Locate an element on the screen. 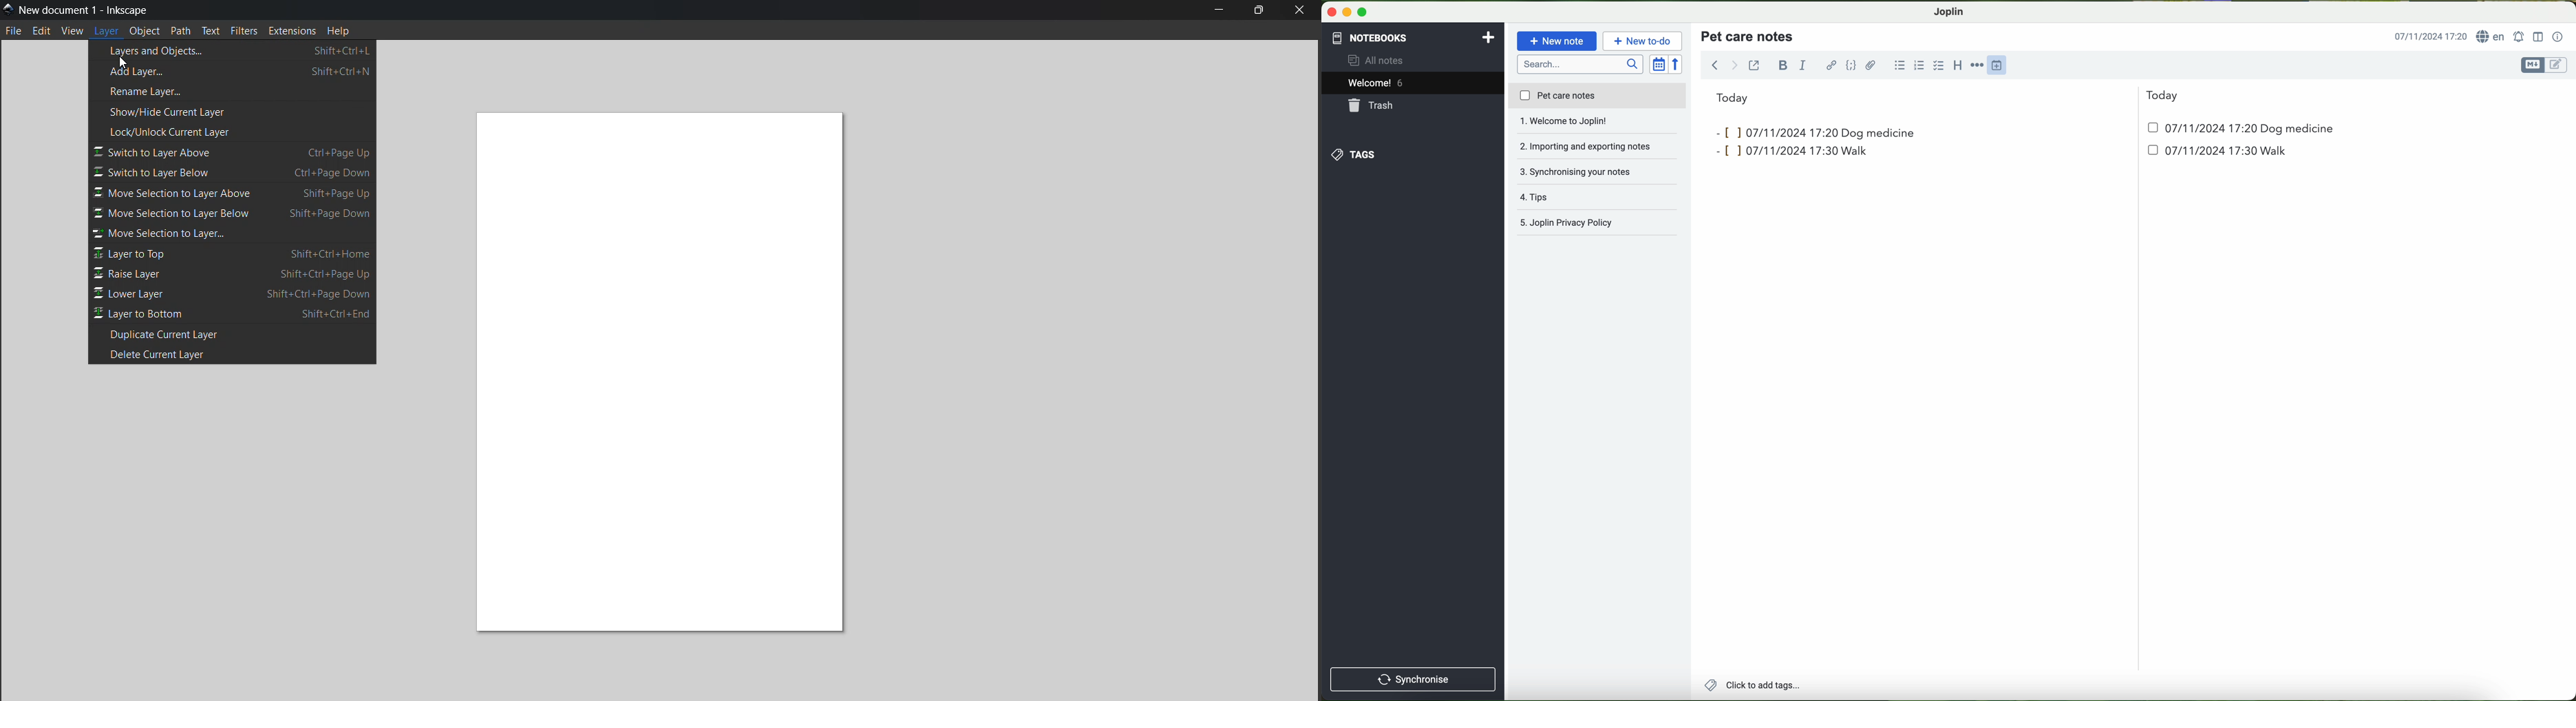  heading is located at coordinates (1958, 65).